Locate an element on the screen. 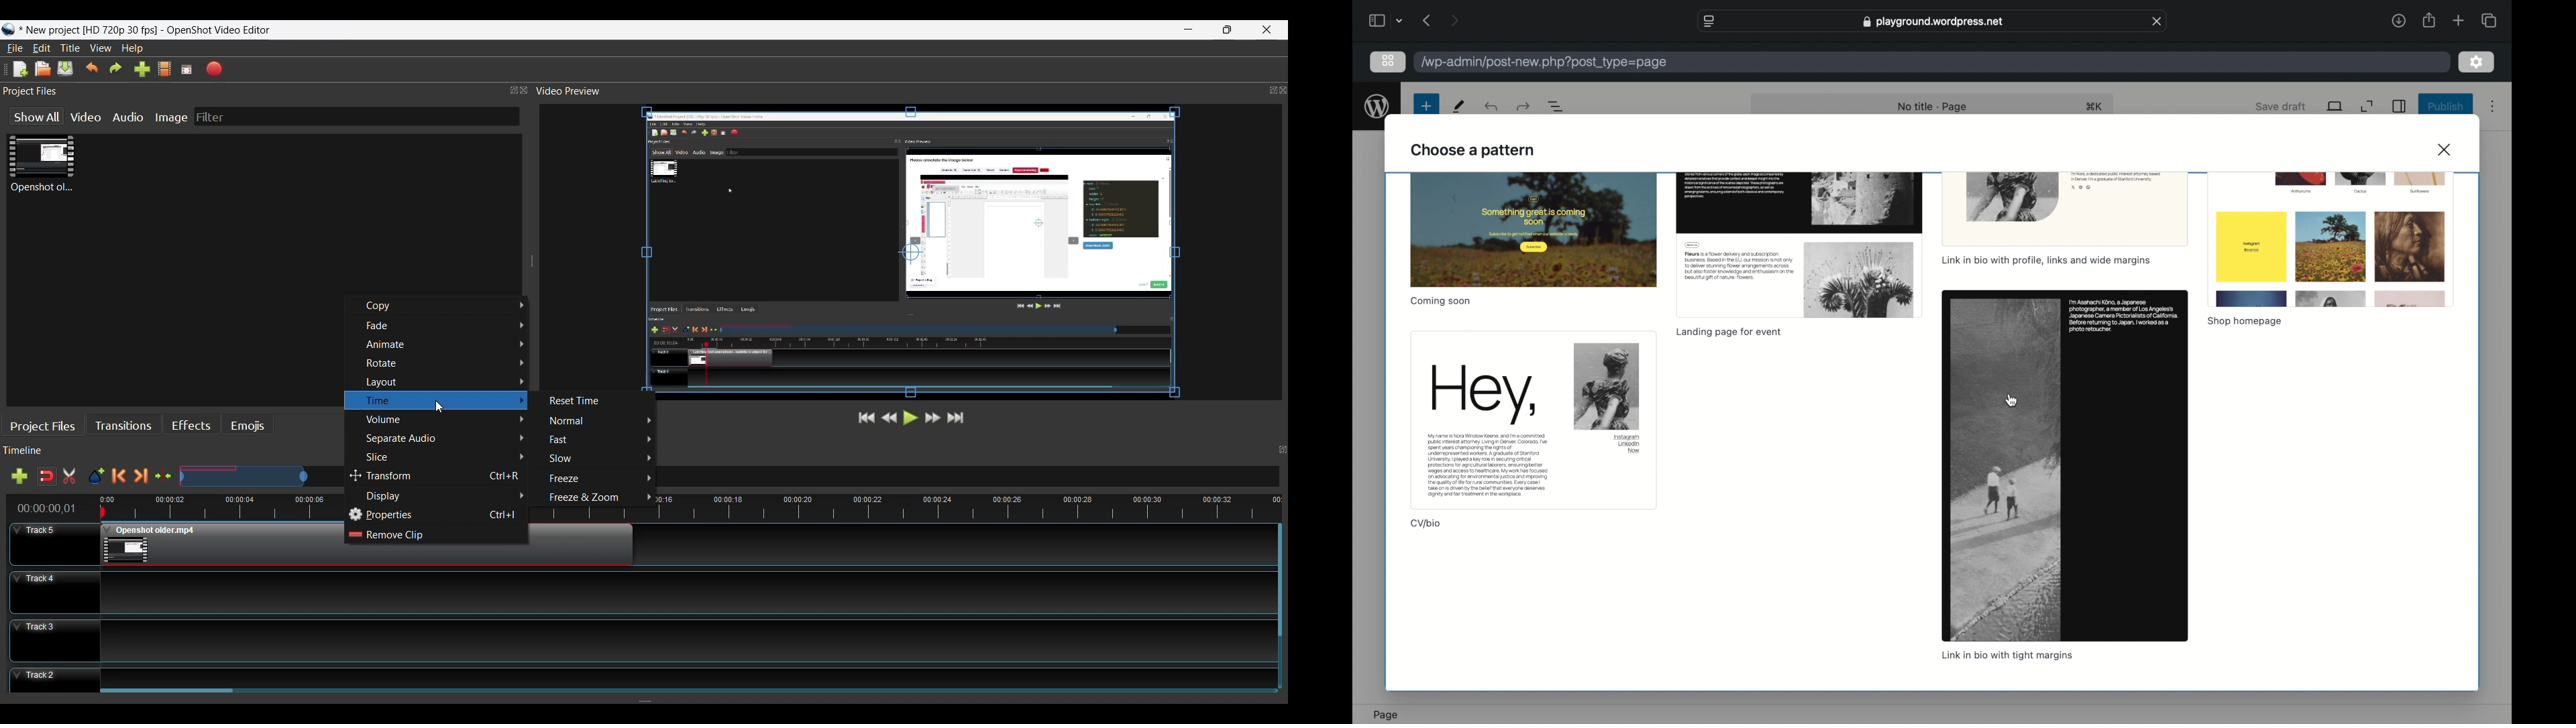 Image resolution: width=2576 pixels, height=728 pixels. File is located at coordinates (13, 49).